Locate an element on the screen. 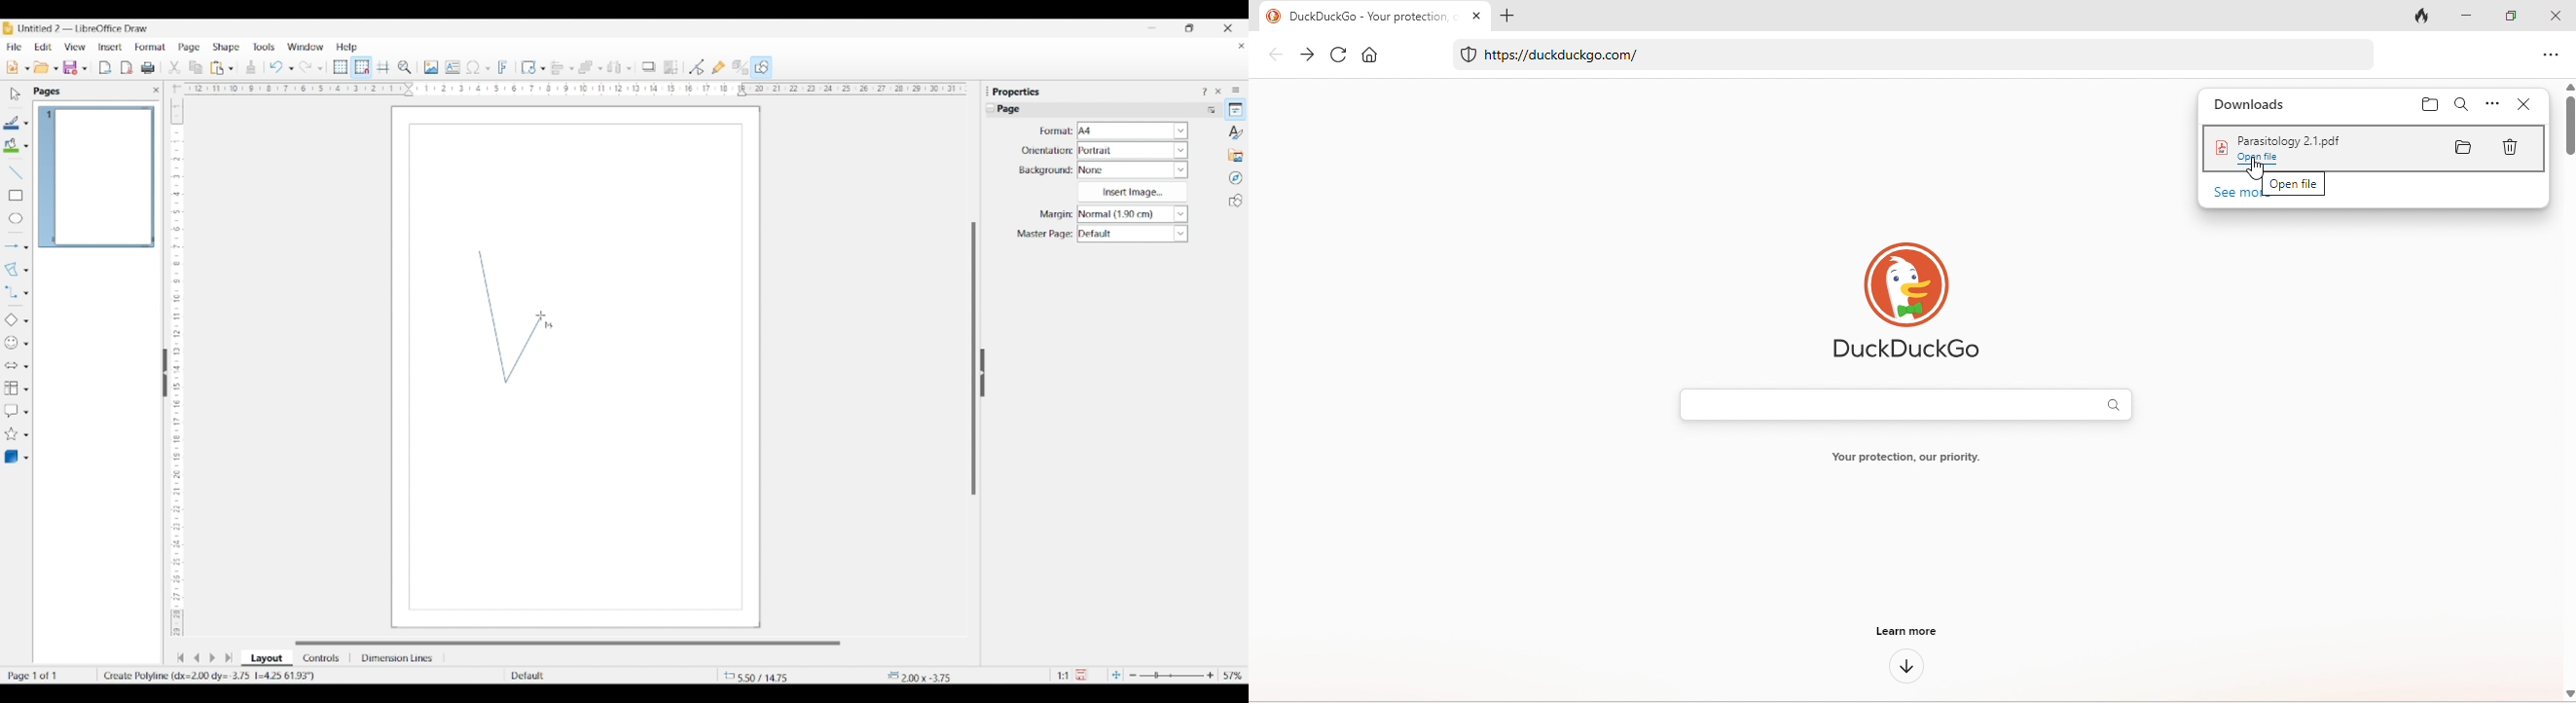 This screenshot has width=2576, height=728. Show interface in smaller tab is located at coordinates (1189, 28).